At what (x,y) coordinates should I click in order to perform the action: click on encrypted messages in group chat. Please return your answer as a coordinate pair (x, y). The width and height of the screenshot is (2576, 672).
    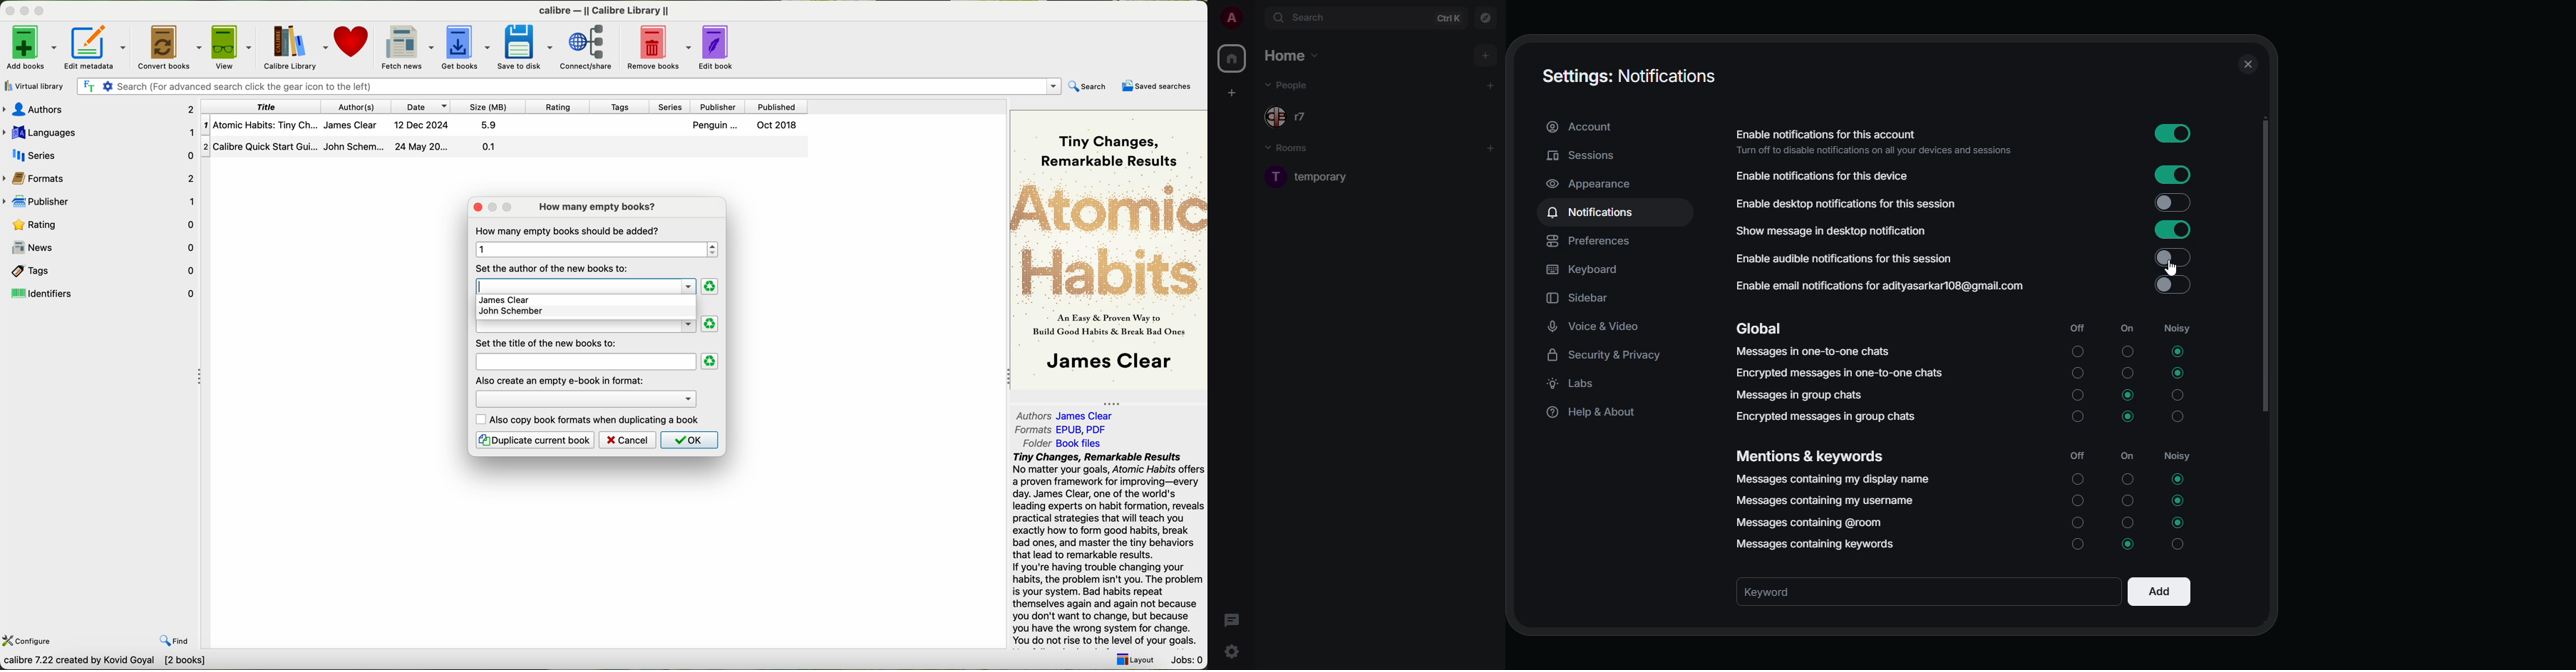
    Looking at the image, I should click on (1825, 416).